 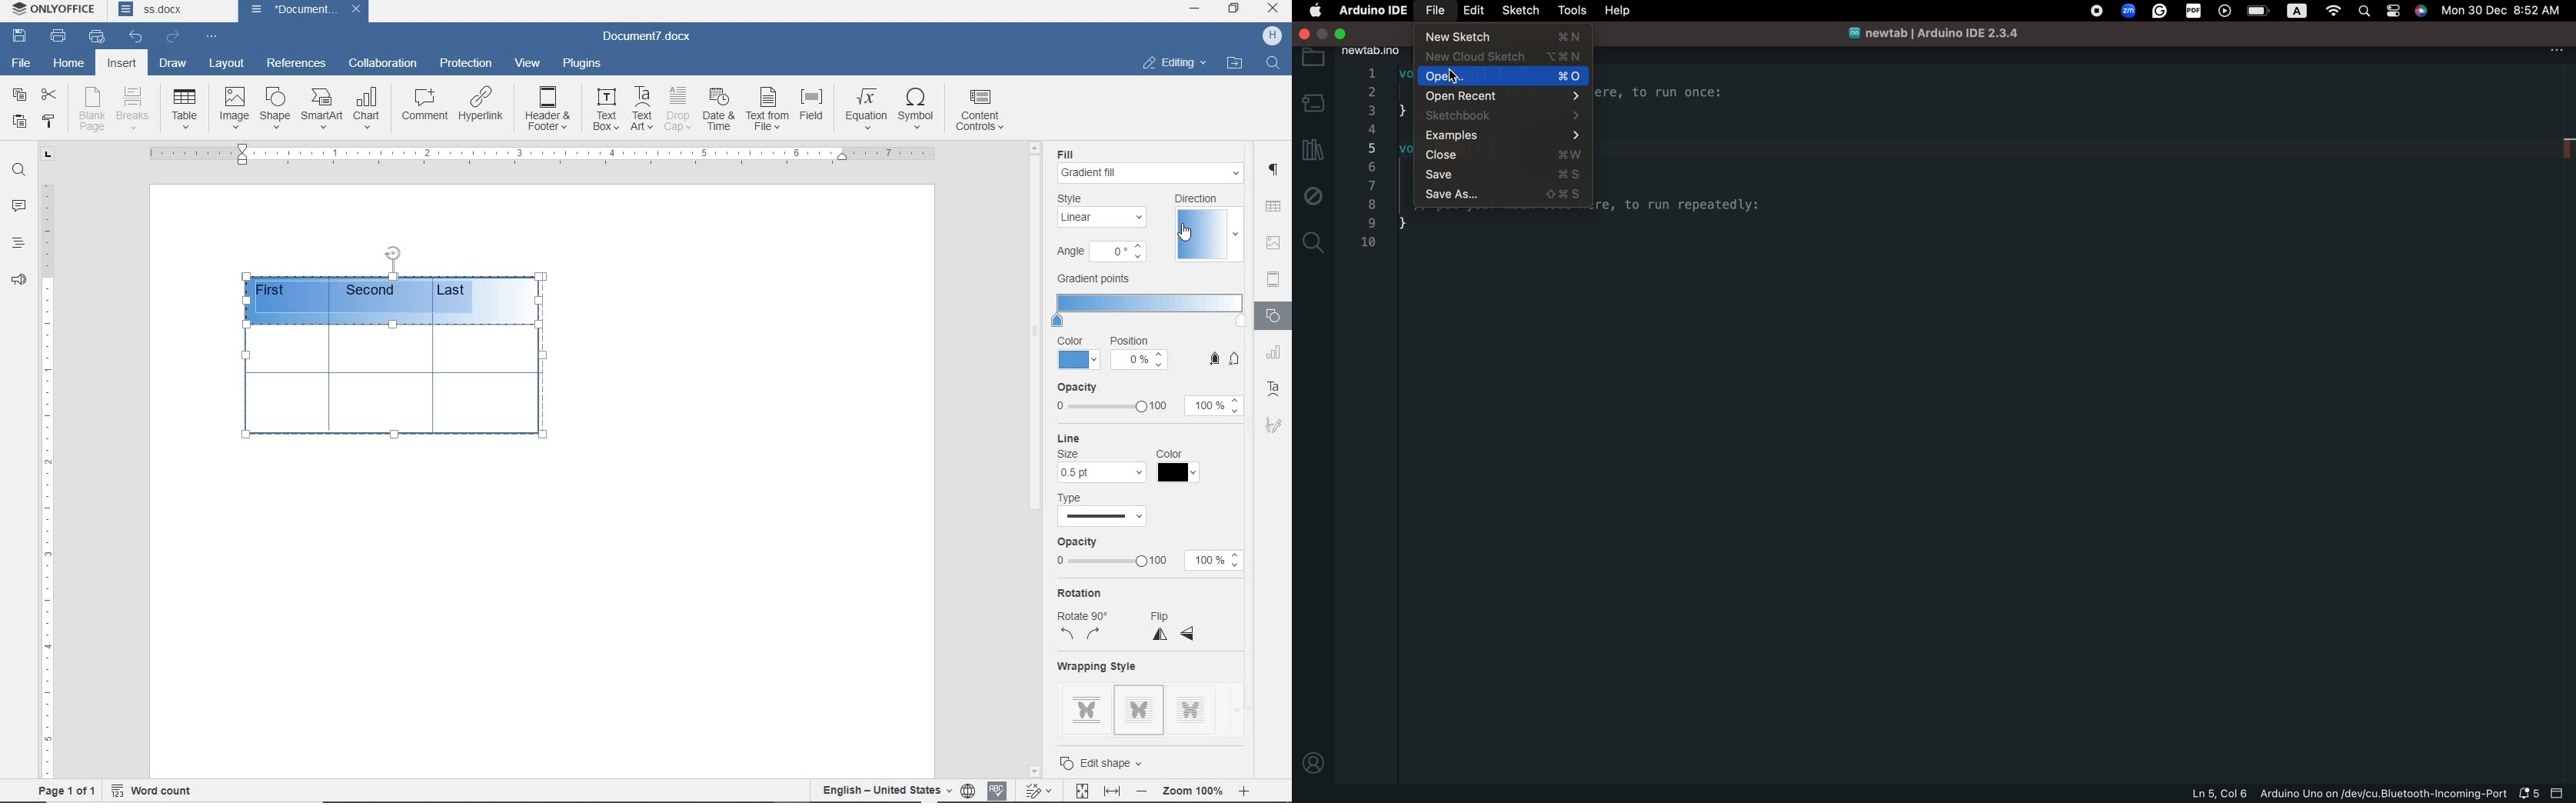 What do you see at coordinates (1271, 318) in the screenshot?
I see `shape settings` at bounding box center [1271, 318].